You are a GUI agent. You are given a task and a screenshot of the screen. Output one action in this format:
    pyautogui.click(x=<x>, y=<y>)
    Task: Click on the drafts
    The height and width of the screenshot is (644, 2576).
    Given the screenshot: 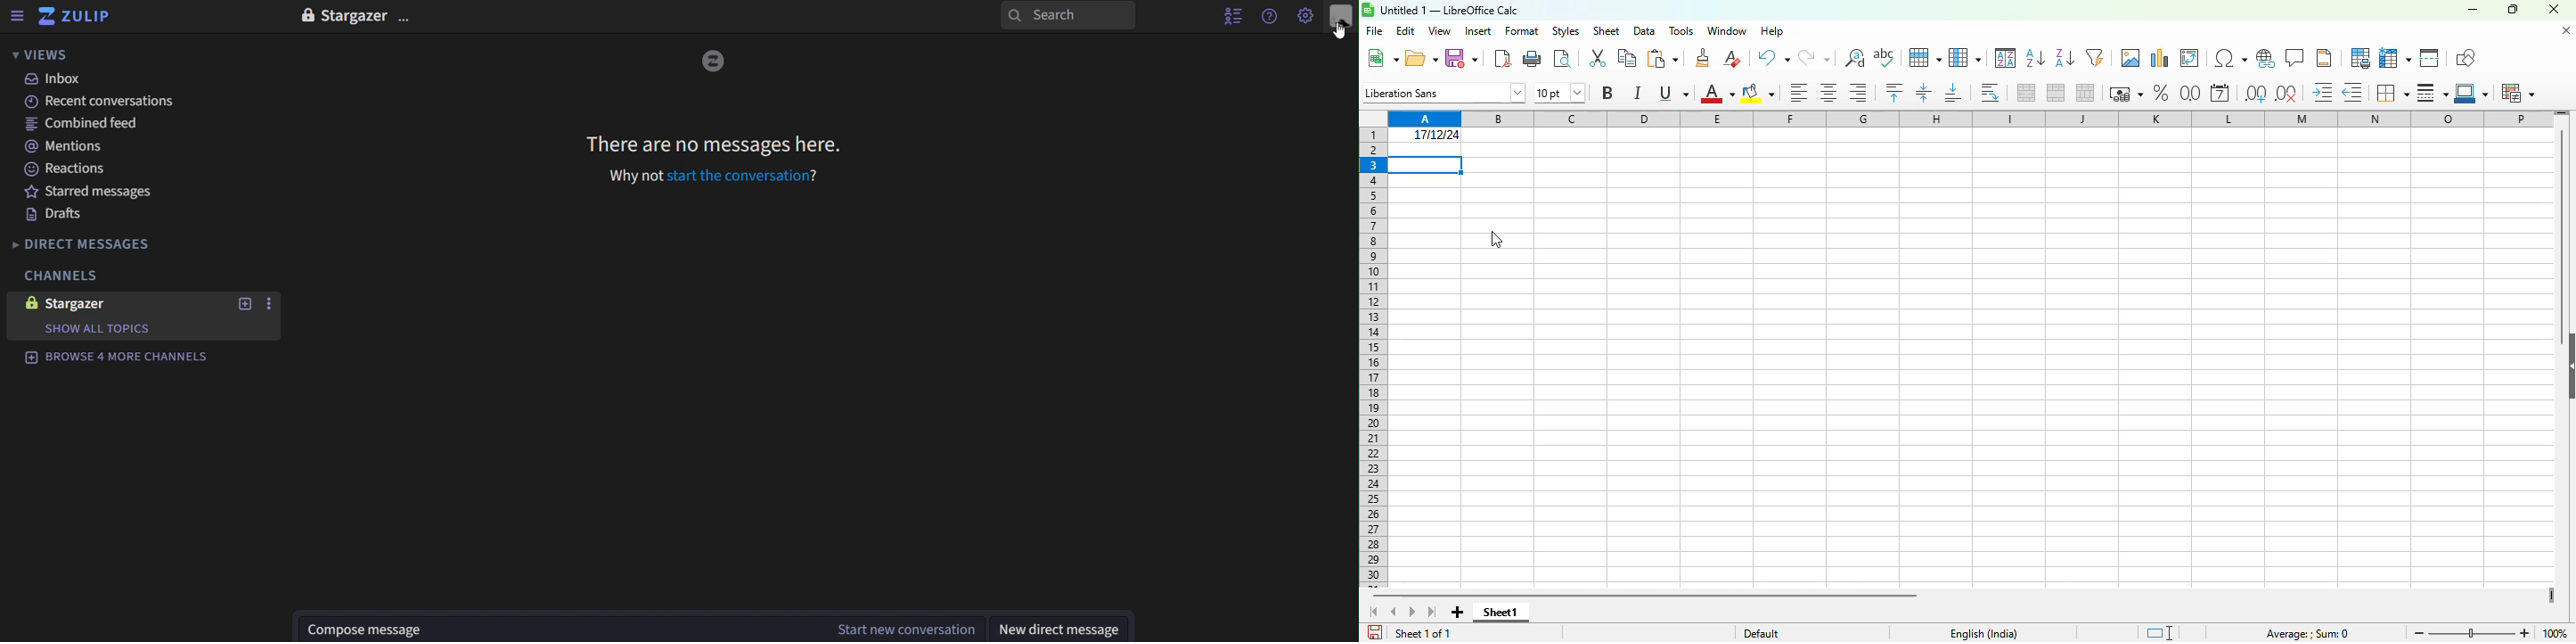 What is the action you would take?
    pyautogui.click(x=55, y=214)
    